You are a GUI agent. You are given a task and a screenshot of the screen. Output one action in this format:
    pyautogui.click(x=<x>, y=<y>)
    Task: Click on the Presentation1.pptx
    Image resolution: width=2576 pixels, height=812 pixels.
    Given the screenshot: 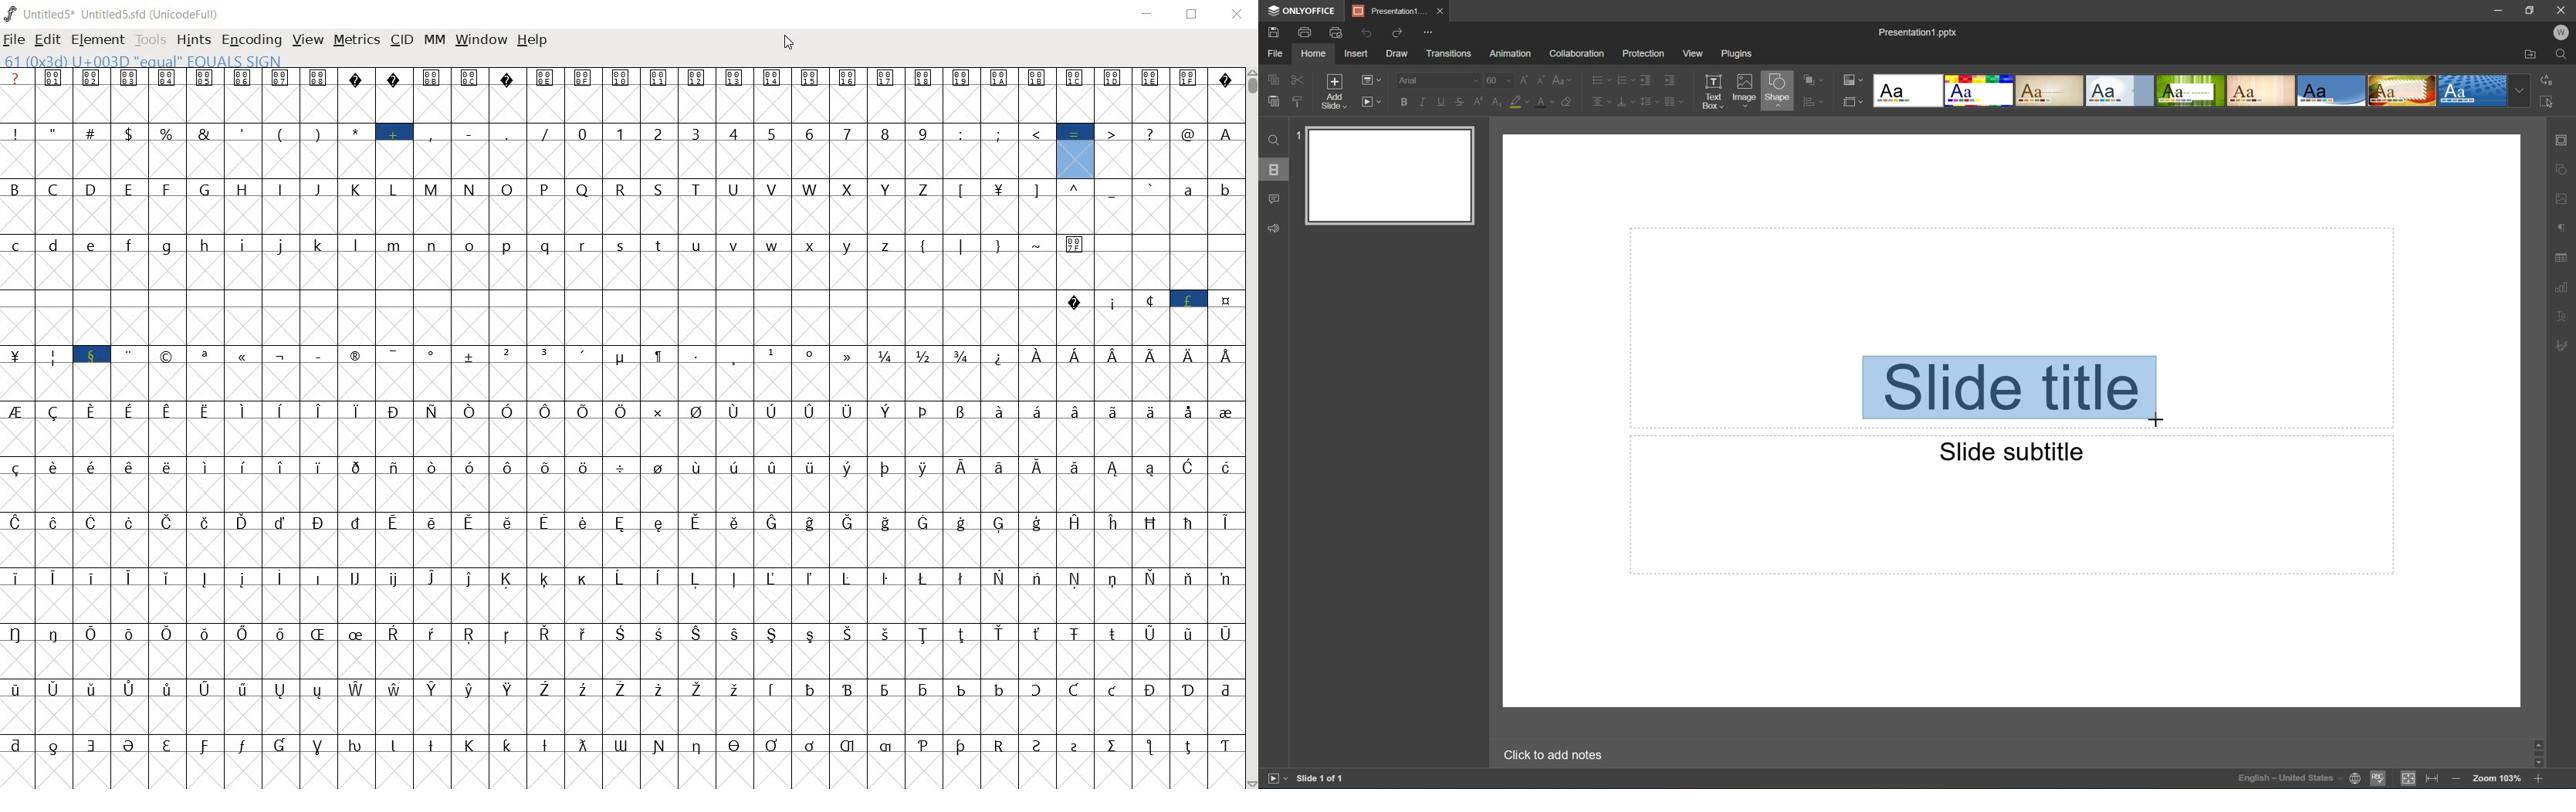 What is the action you would take?
    pyautogui.click(x=1917, y=35)
    